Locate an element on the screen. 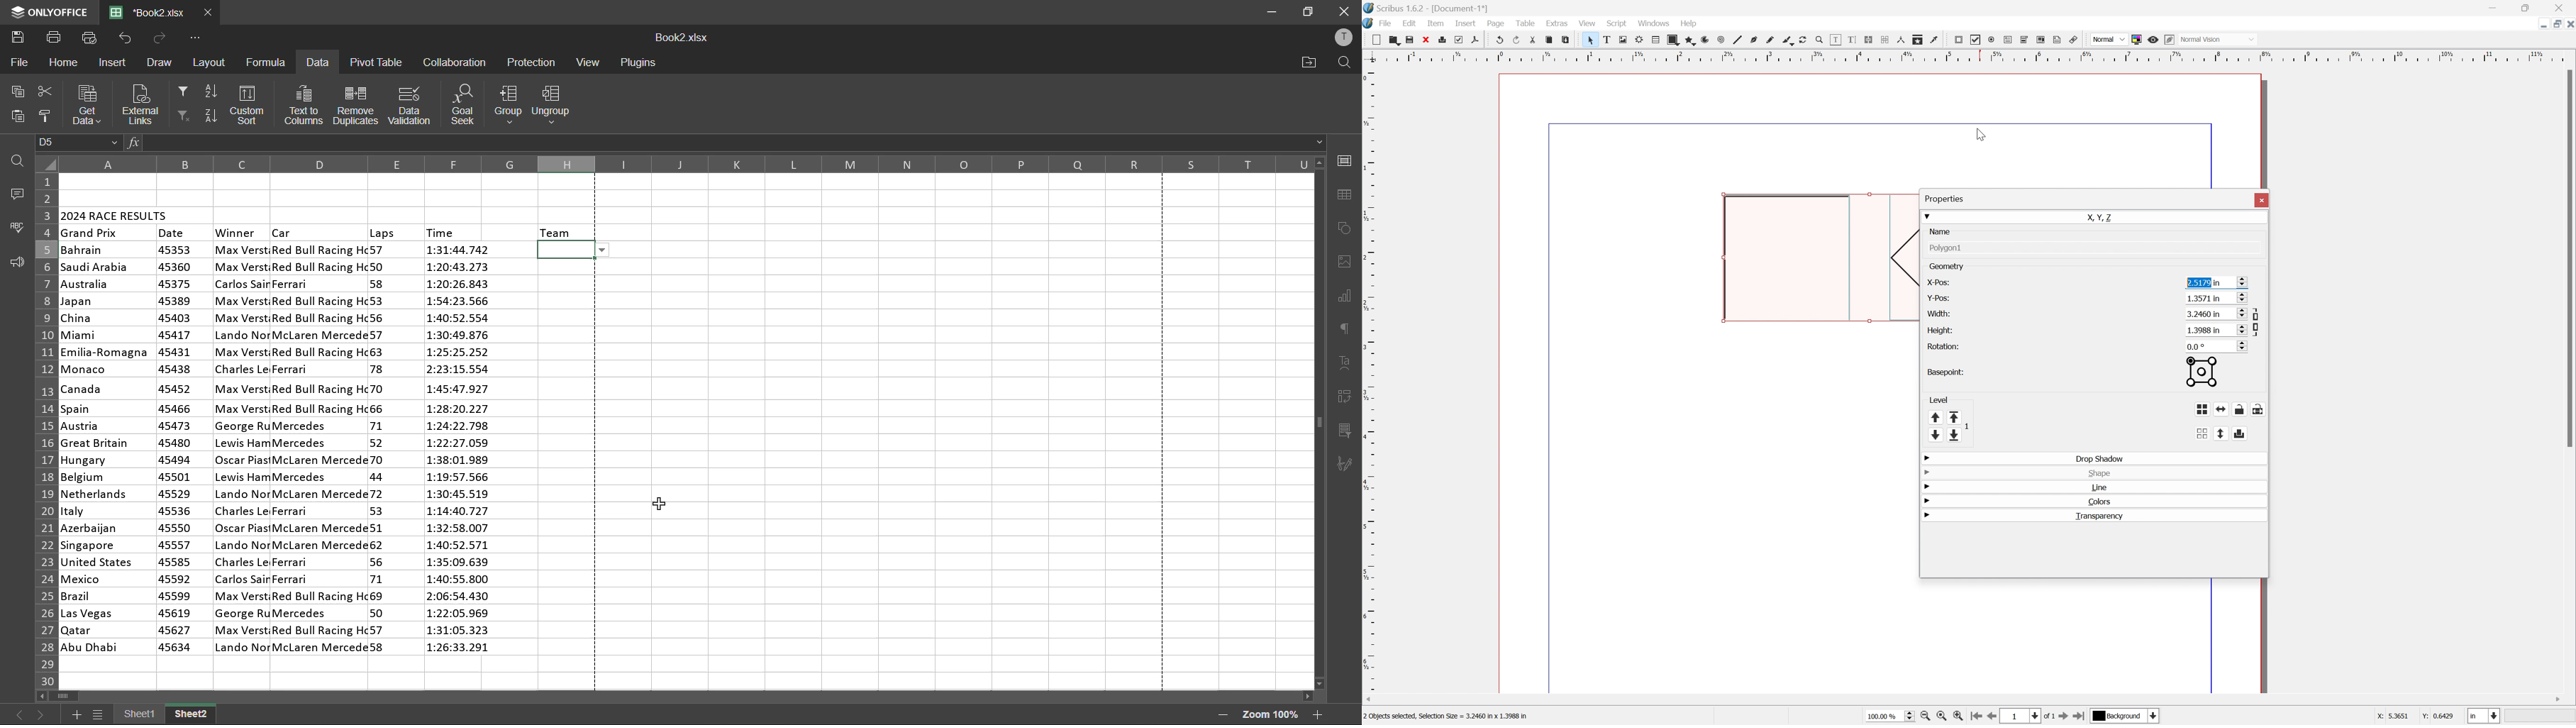 The height and width of the screenshot is (728, 2576). winner is located at coordinates (236, 233).